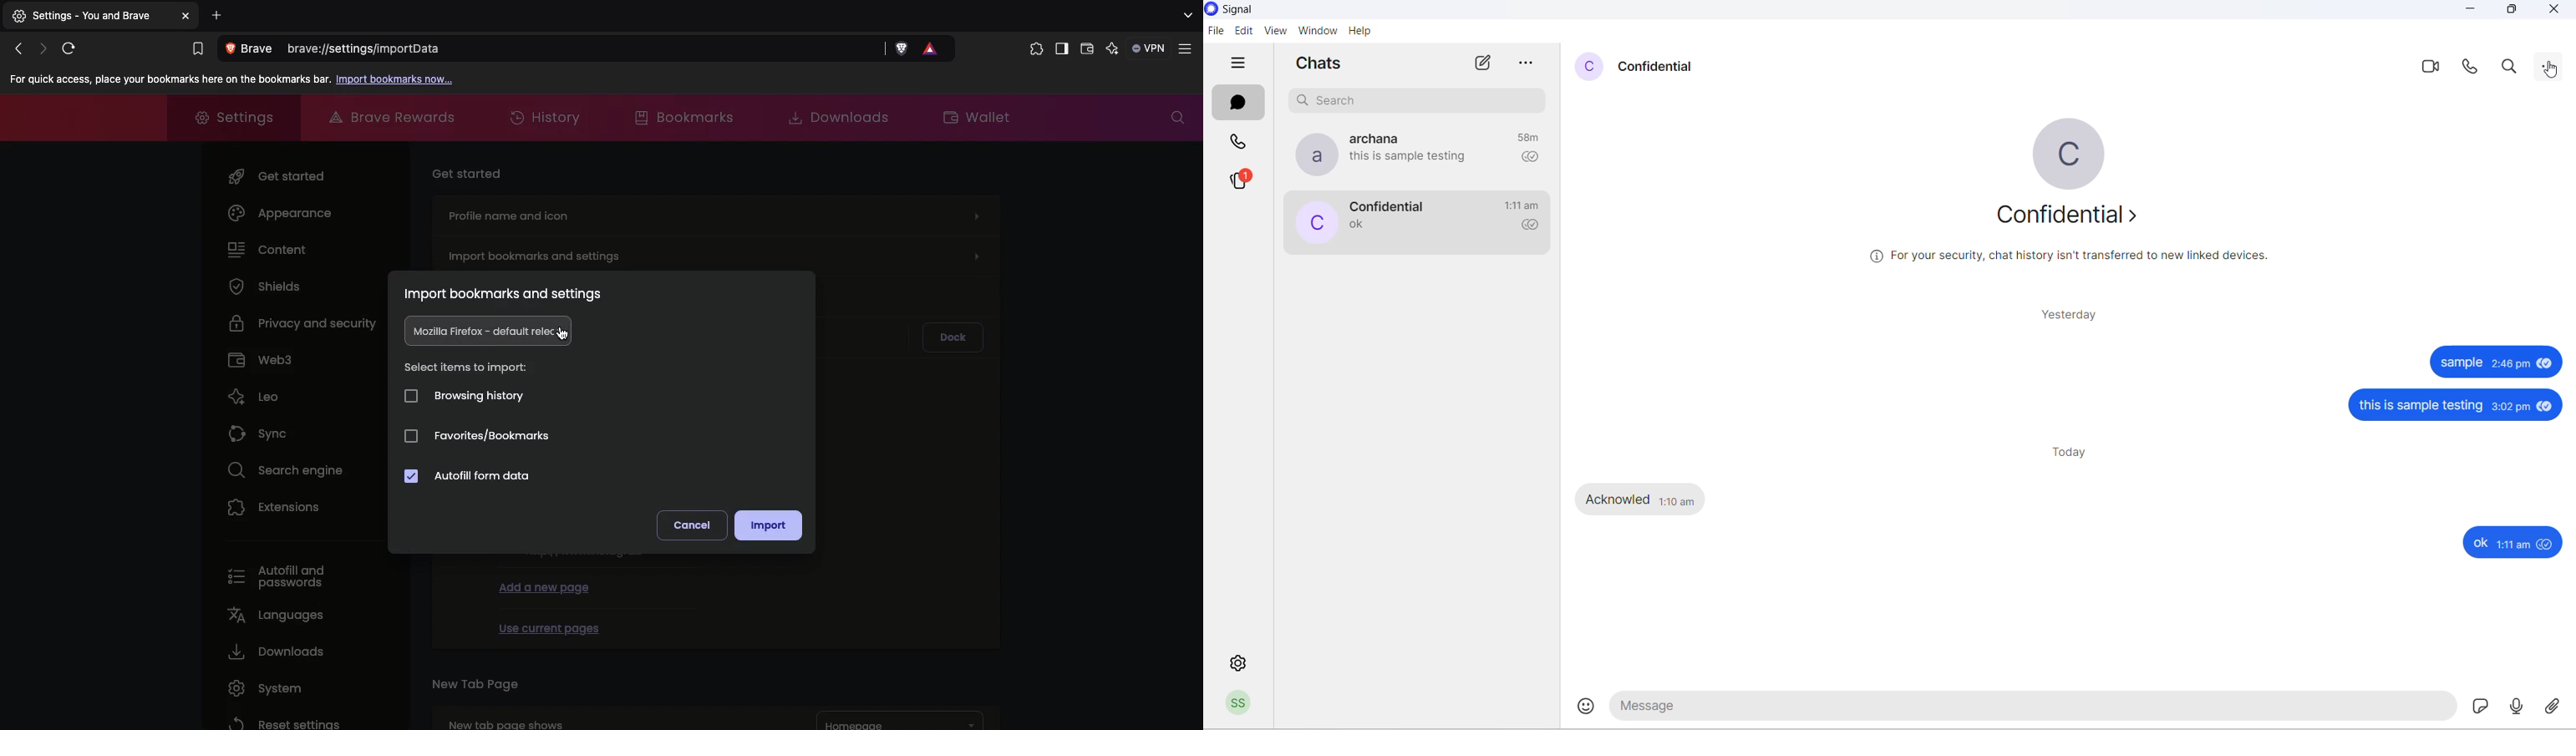  Describe the element at coordinates (2478, 708) in the screenshot. I see `sticker` at that location.